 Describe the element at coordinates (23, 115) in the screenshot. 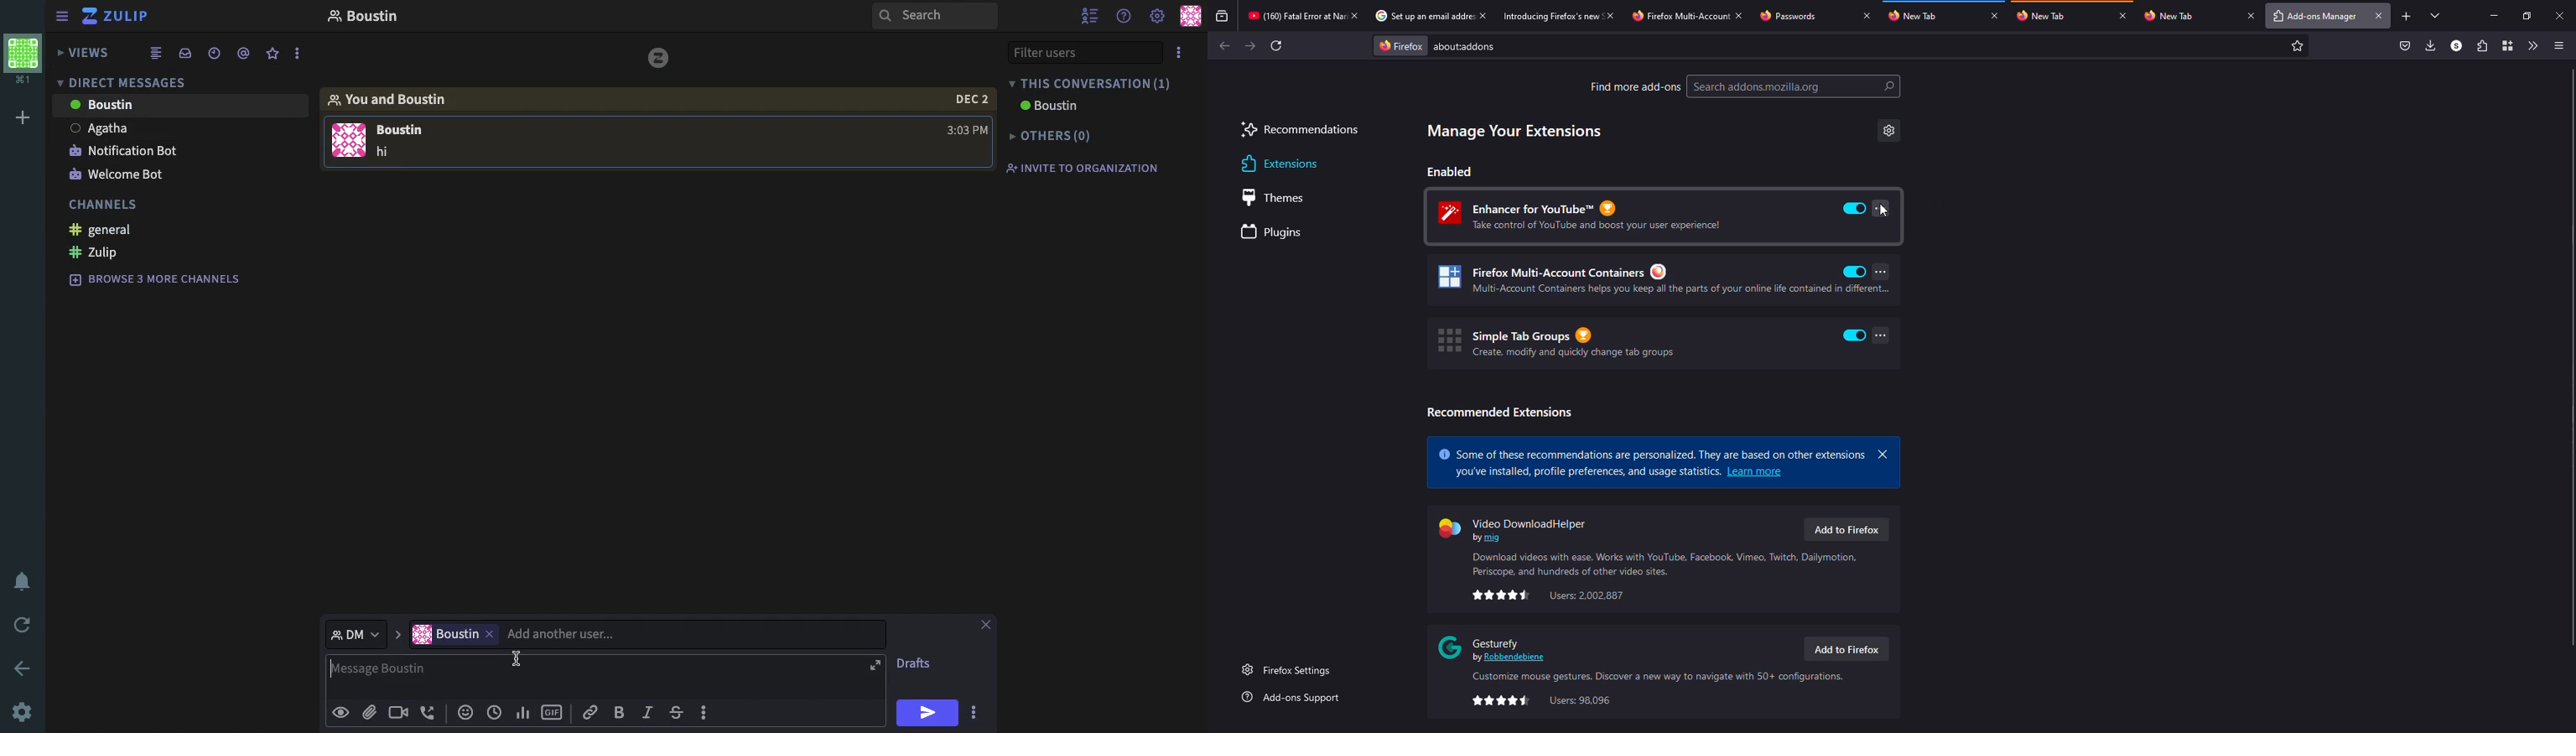

I see `add workspace` at that location.